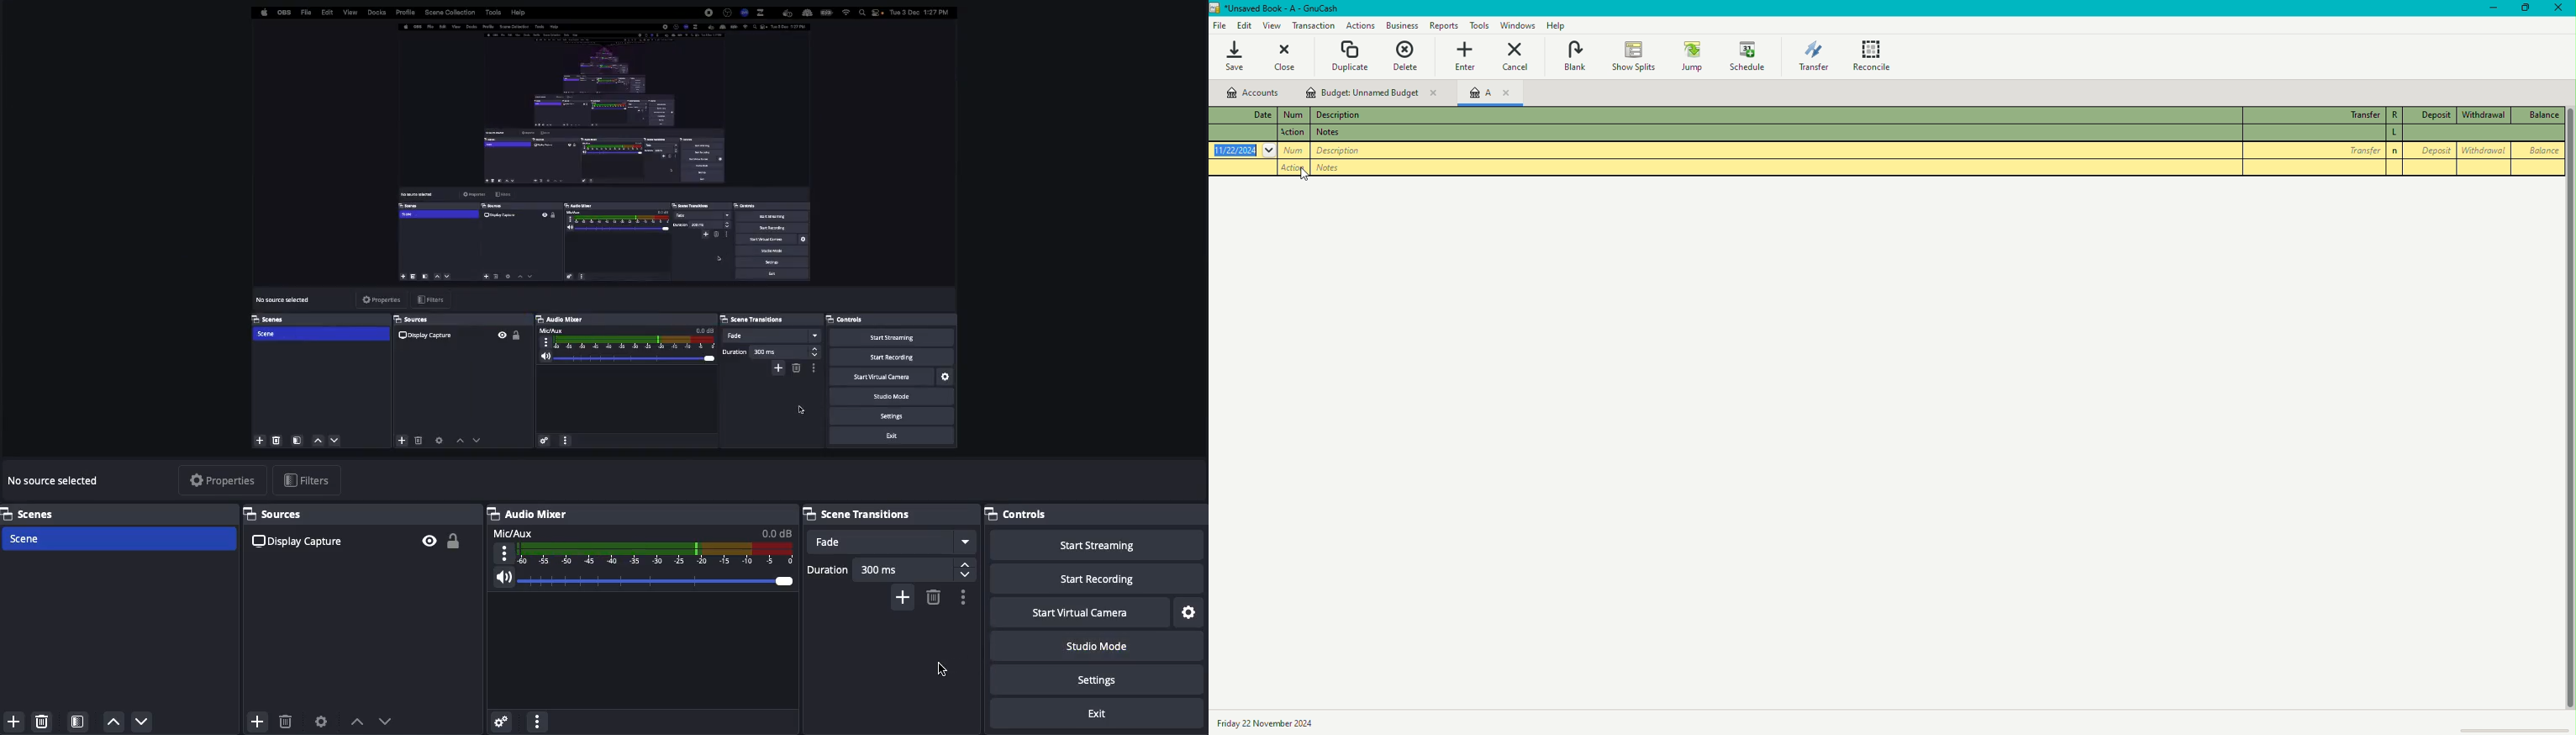 This screenshot has height=756, width=2576. What do you see at coordinates (1813, 54) in the screenshot?
I see `Transfer` at bounding box center [1813, 54].